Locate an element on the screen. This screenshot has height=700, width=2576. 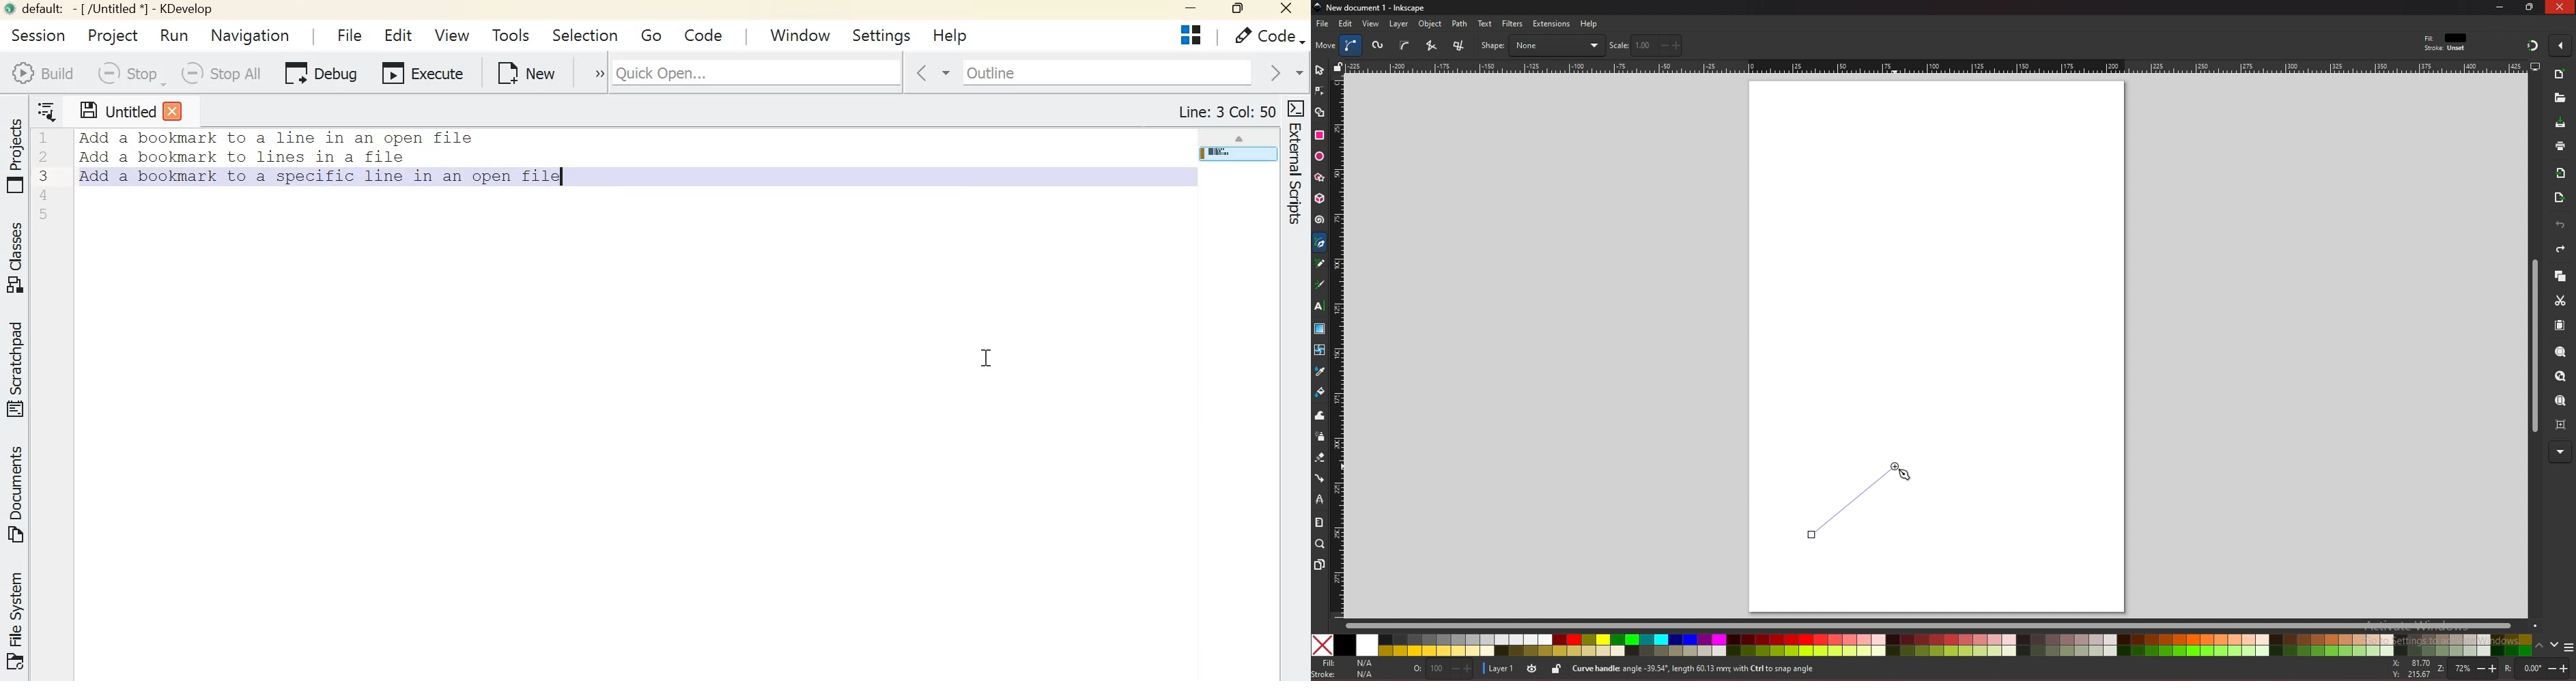
pencil is located at coordinates (1323, 264).